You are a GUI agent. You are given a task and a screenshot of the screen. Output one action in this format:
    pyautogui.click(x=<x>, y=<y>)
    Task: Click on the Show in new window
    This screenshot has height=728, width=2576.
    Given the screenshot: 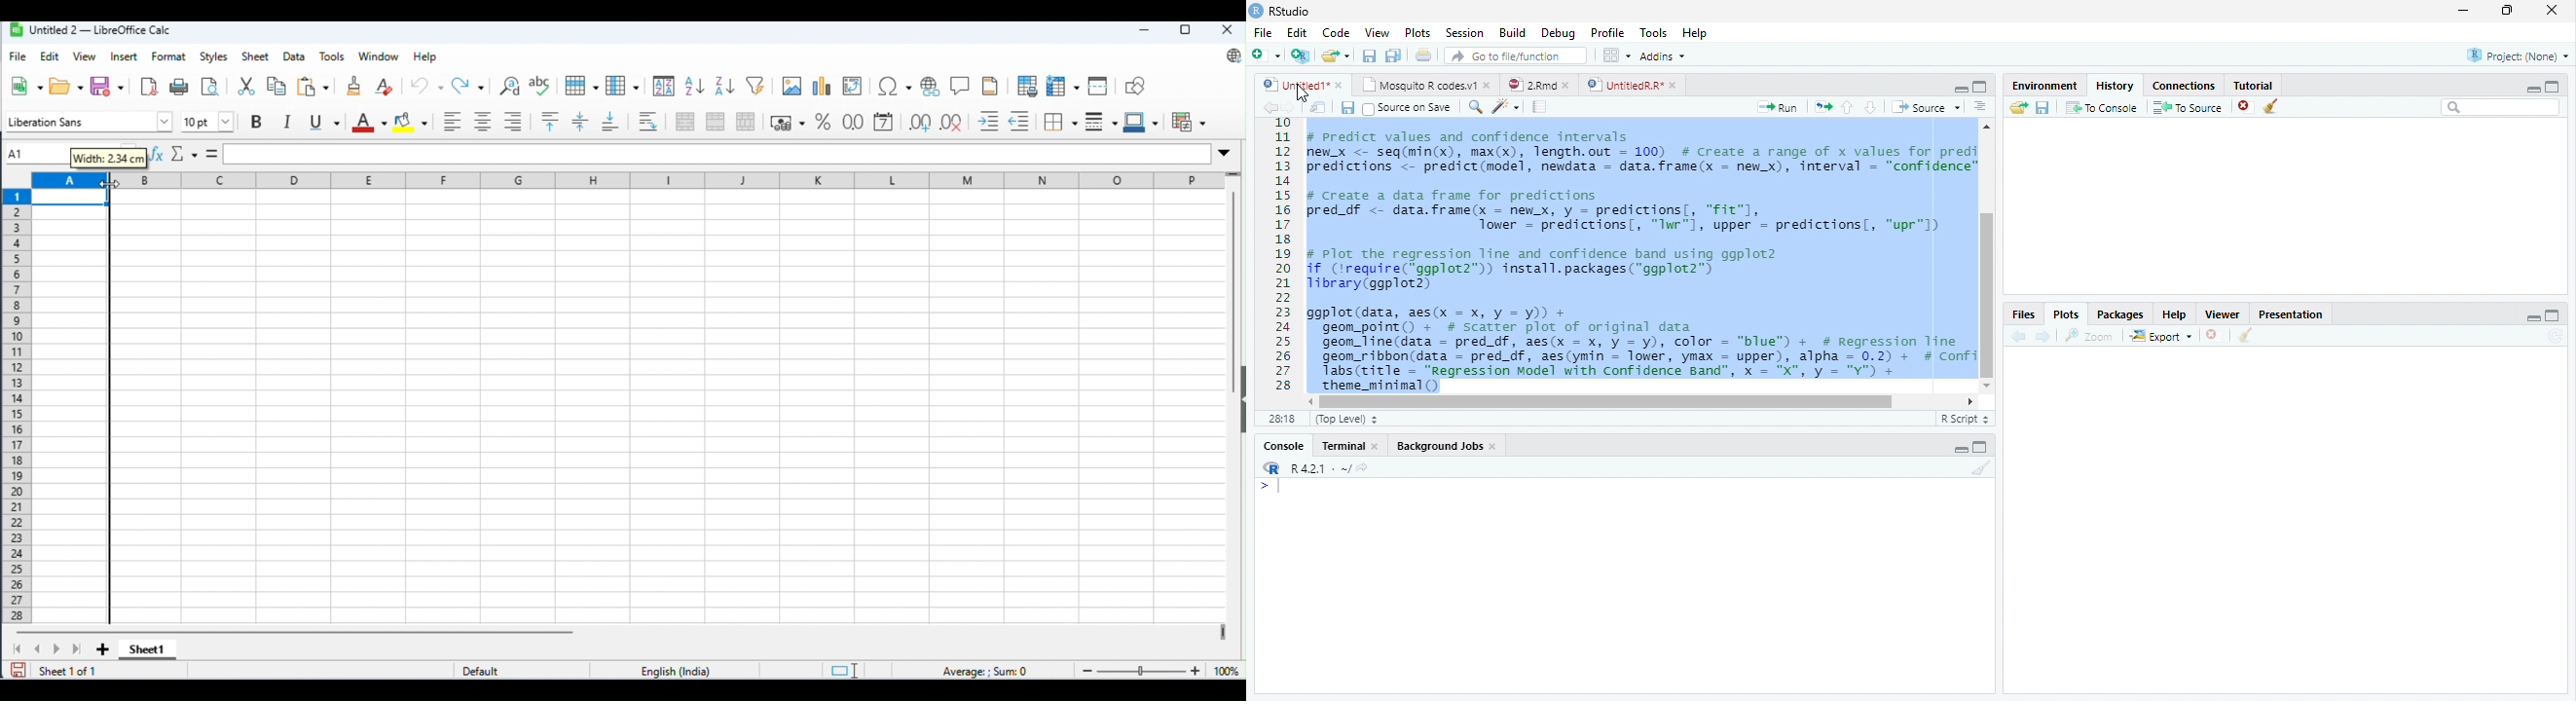 What is the action you would take?
    pyautogui.click(x=1318, y=108)
    